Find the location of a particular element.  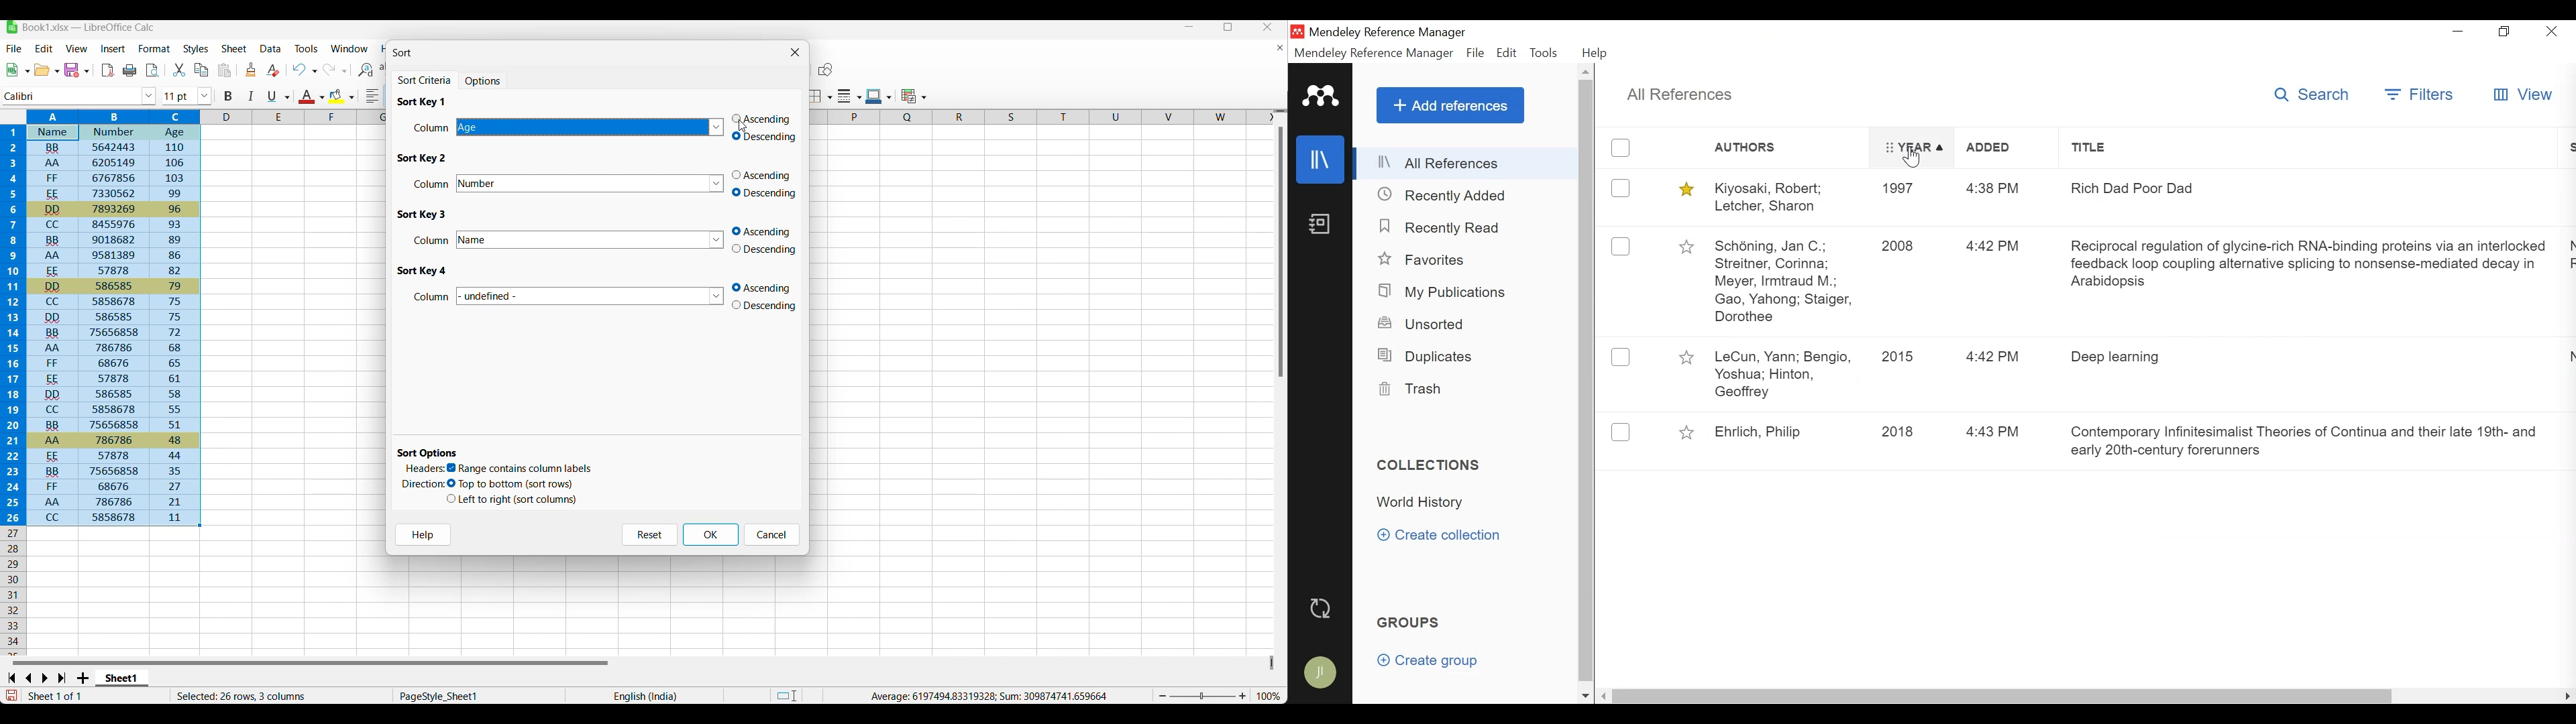

Mendeley Reference Manager is located at coordinates (1387, 33).